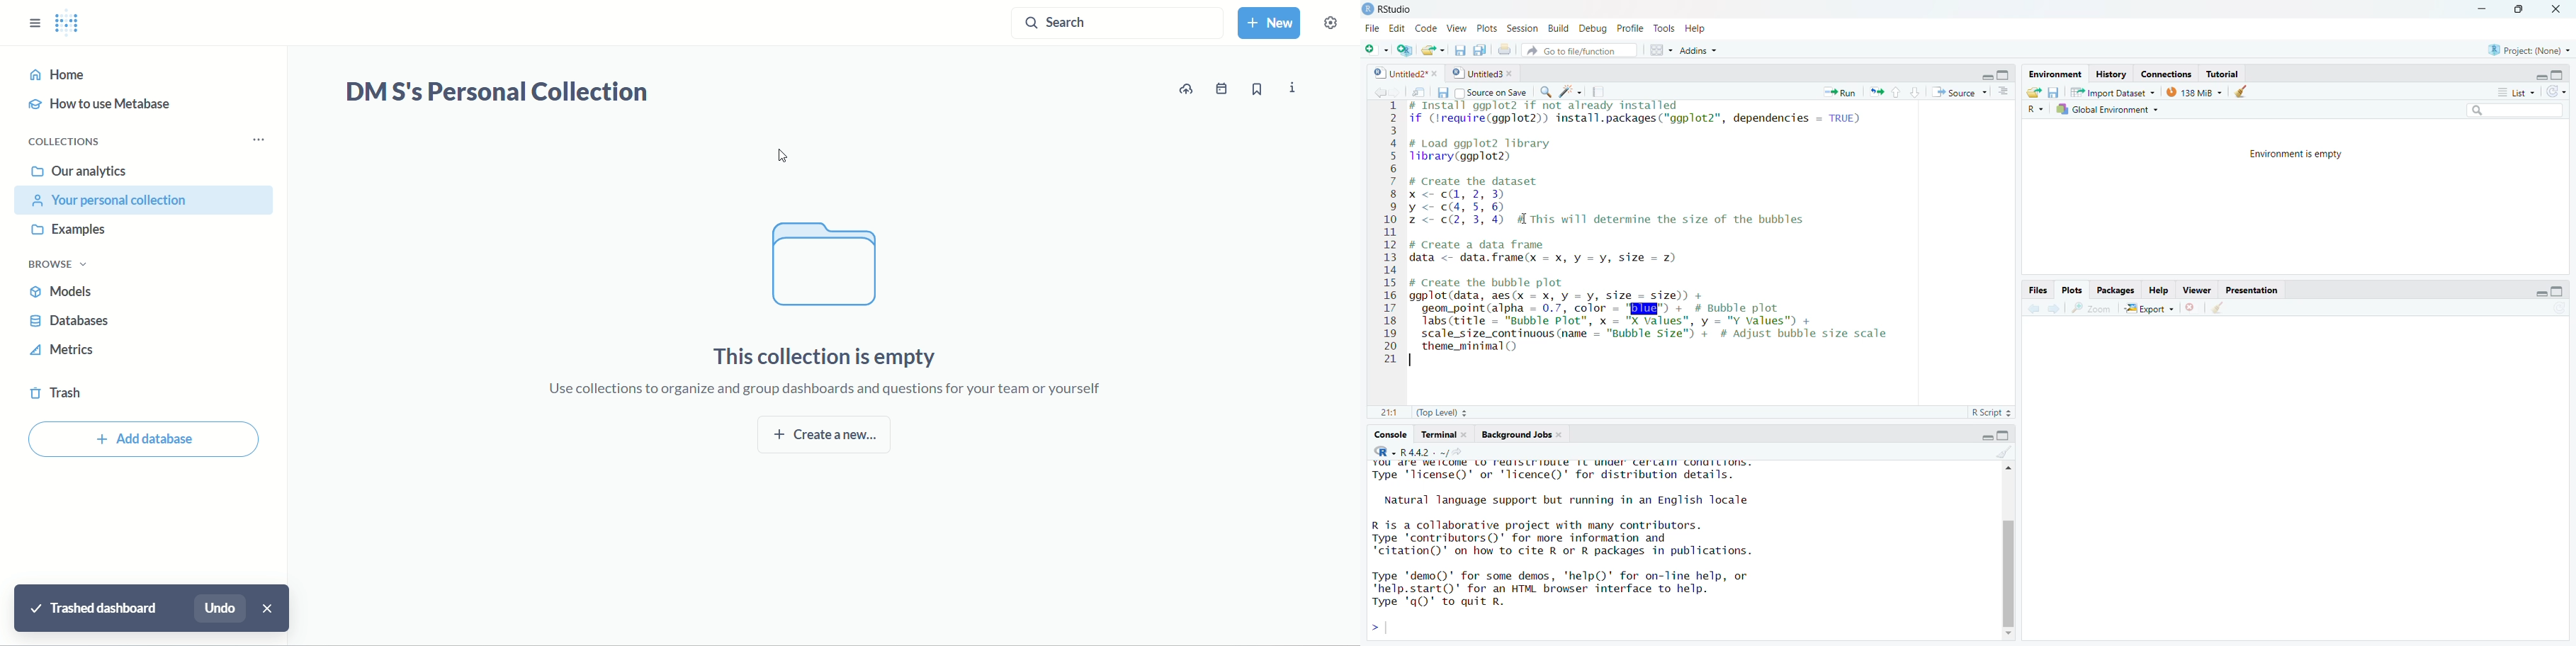  Describe the element at coordinates (1427, 29) in the screenshot. I see `Code` at that location.